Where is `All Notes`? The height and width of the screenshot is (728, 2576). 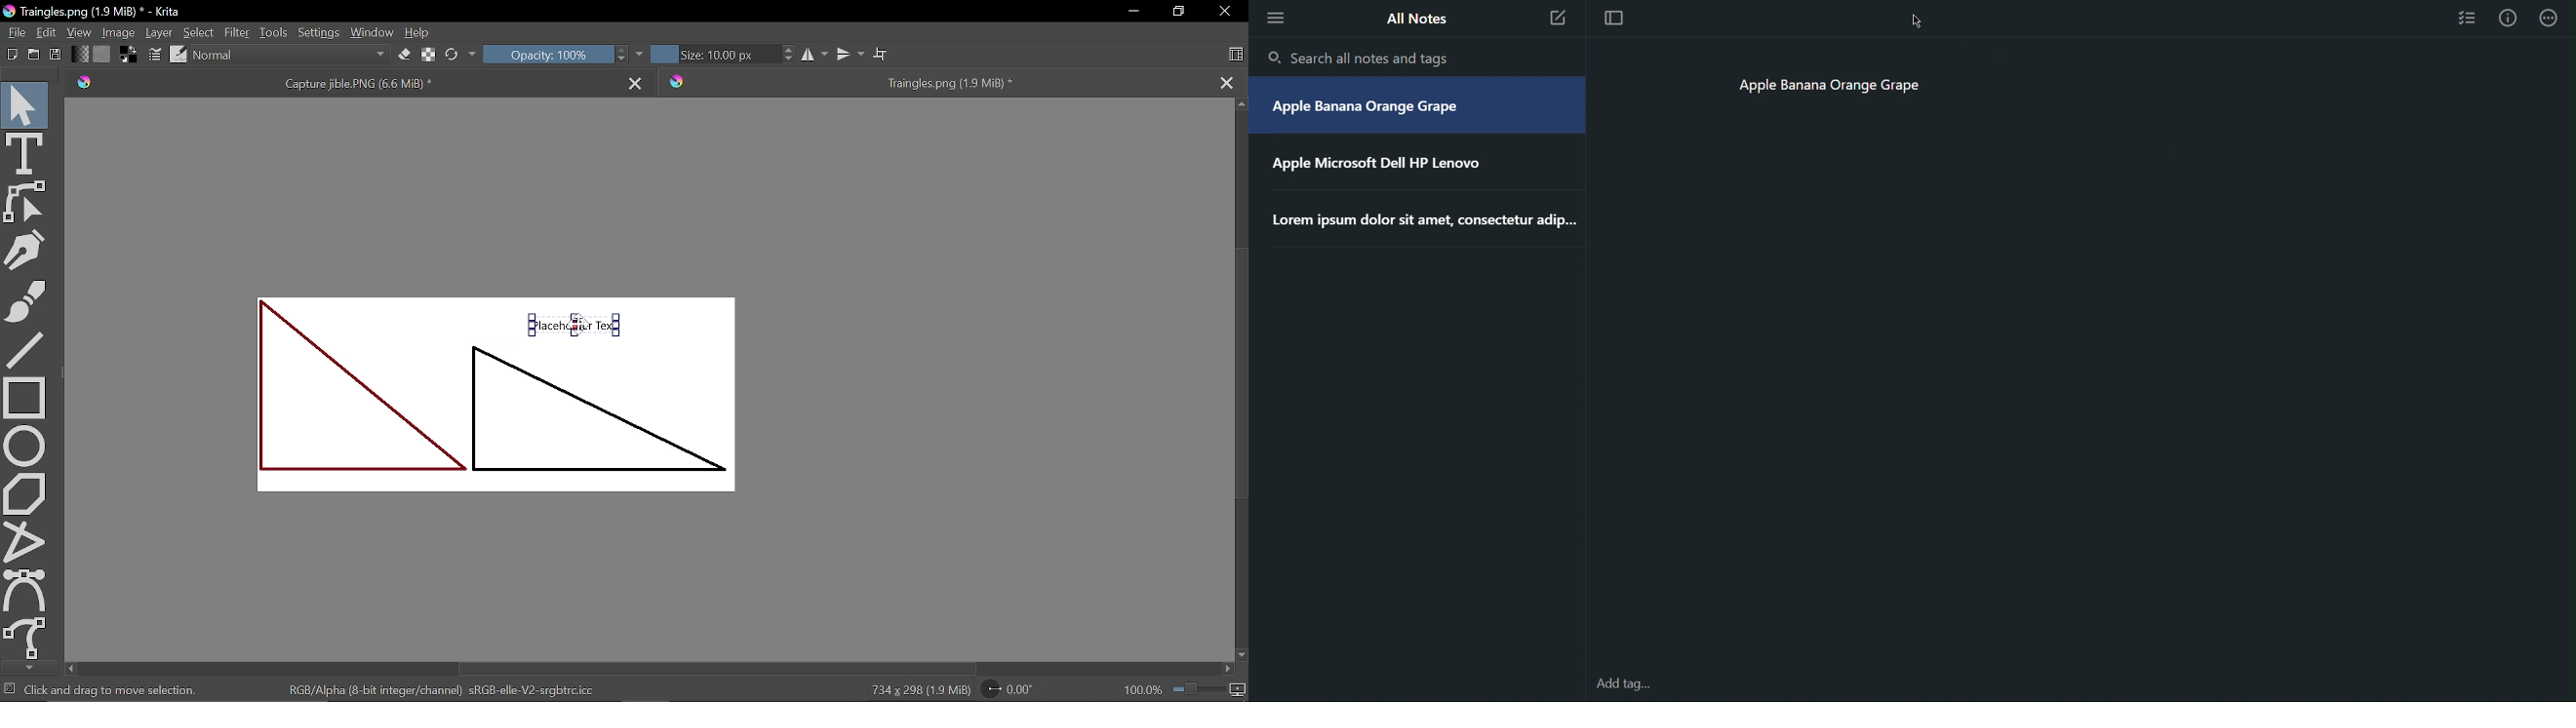
All Notes is located at coordinates (1415, 18).